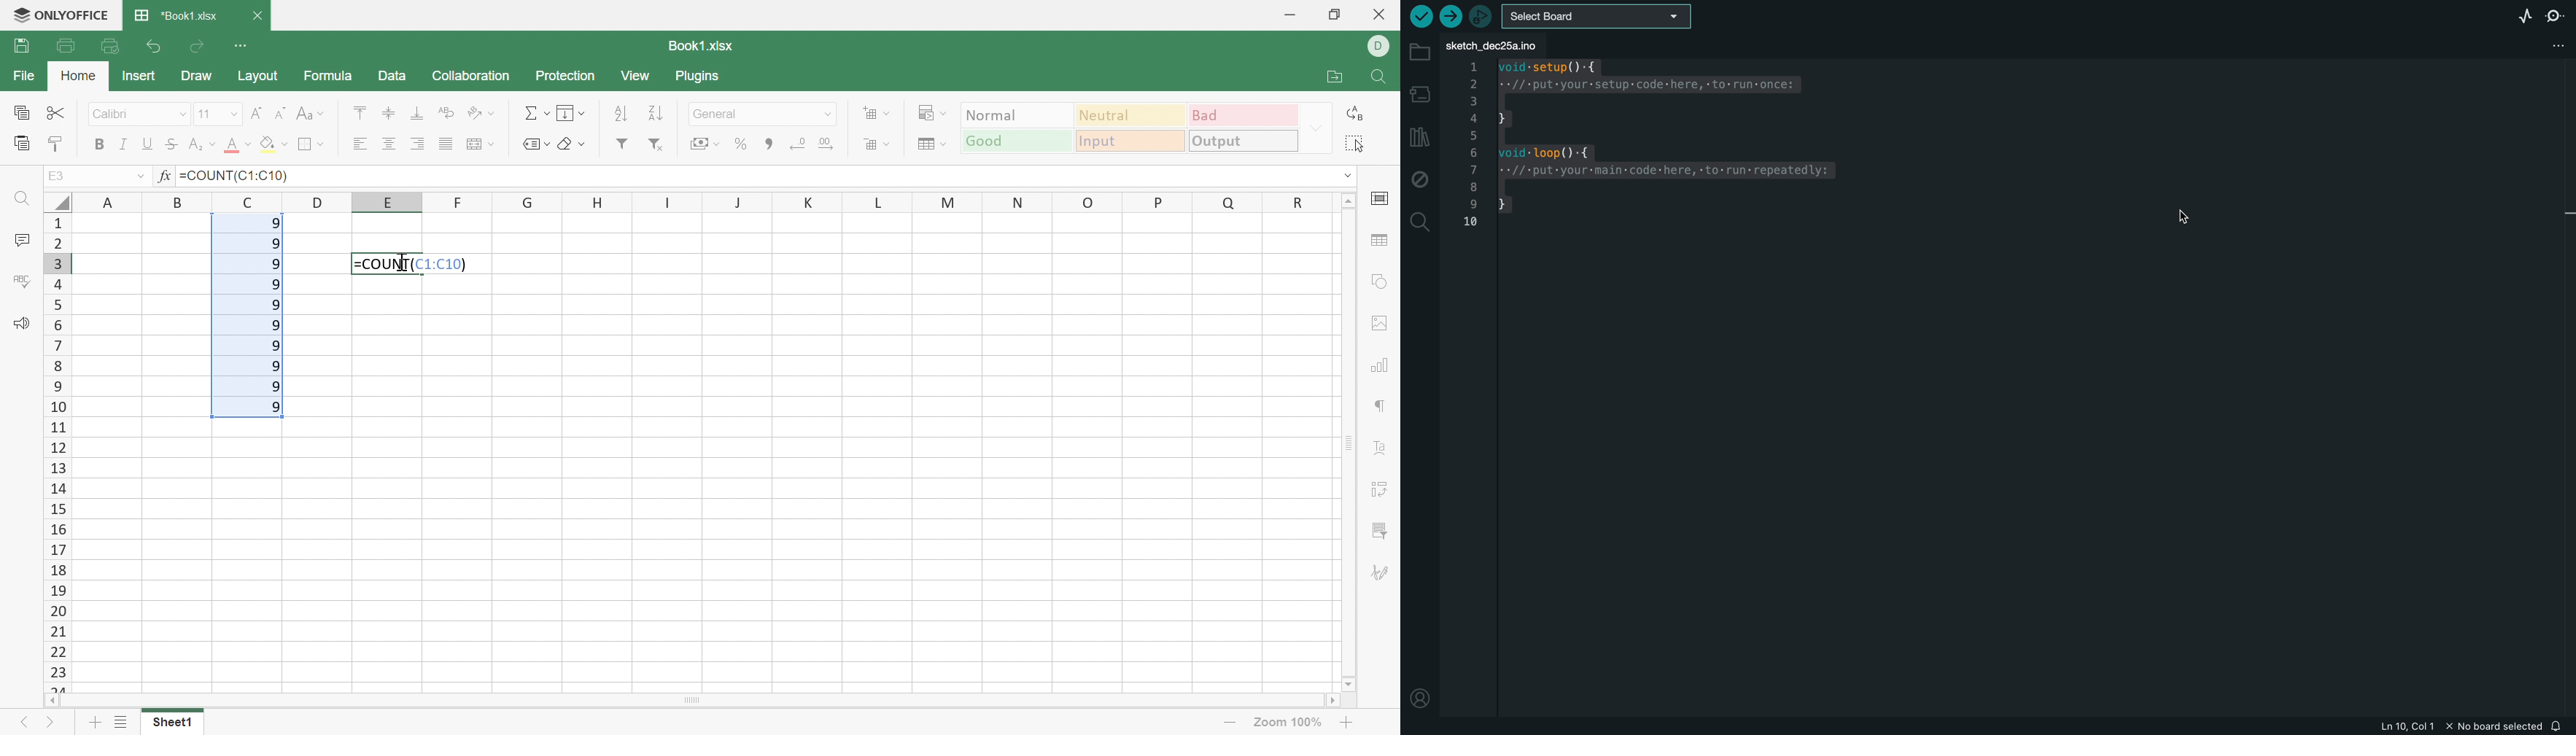 This screenshot has height=756, width=2576. What do you see at coordinates (1420, 691) in the screenshot?
I see `profile` at bounding box center [1420, 691].